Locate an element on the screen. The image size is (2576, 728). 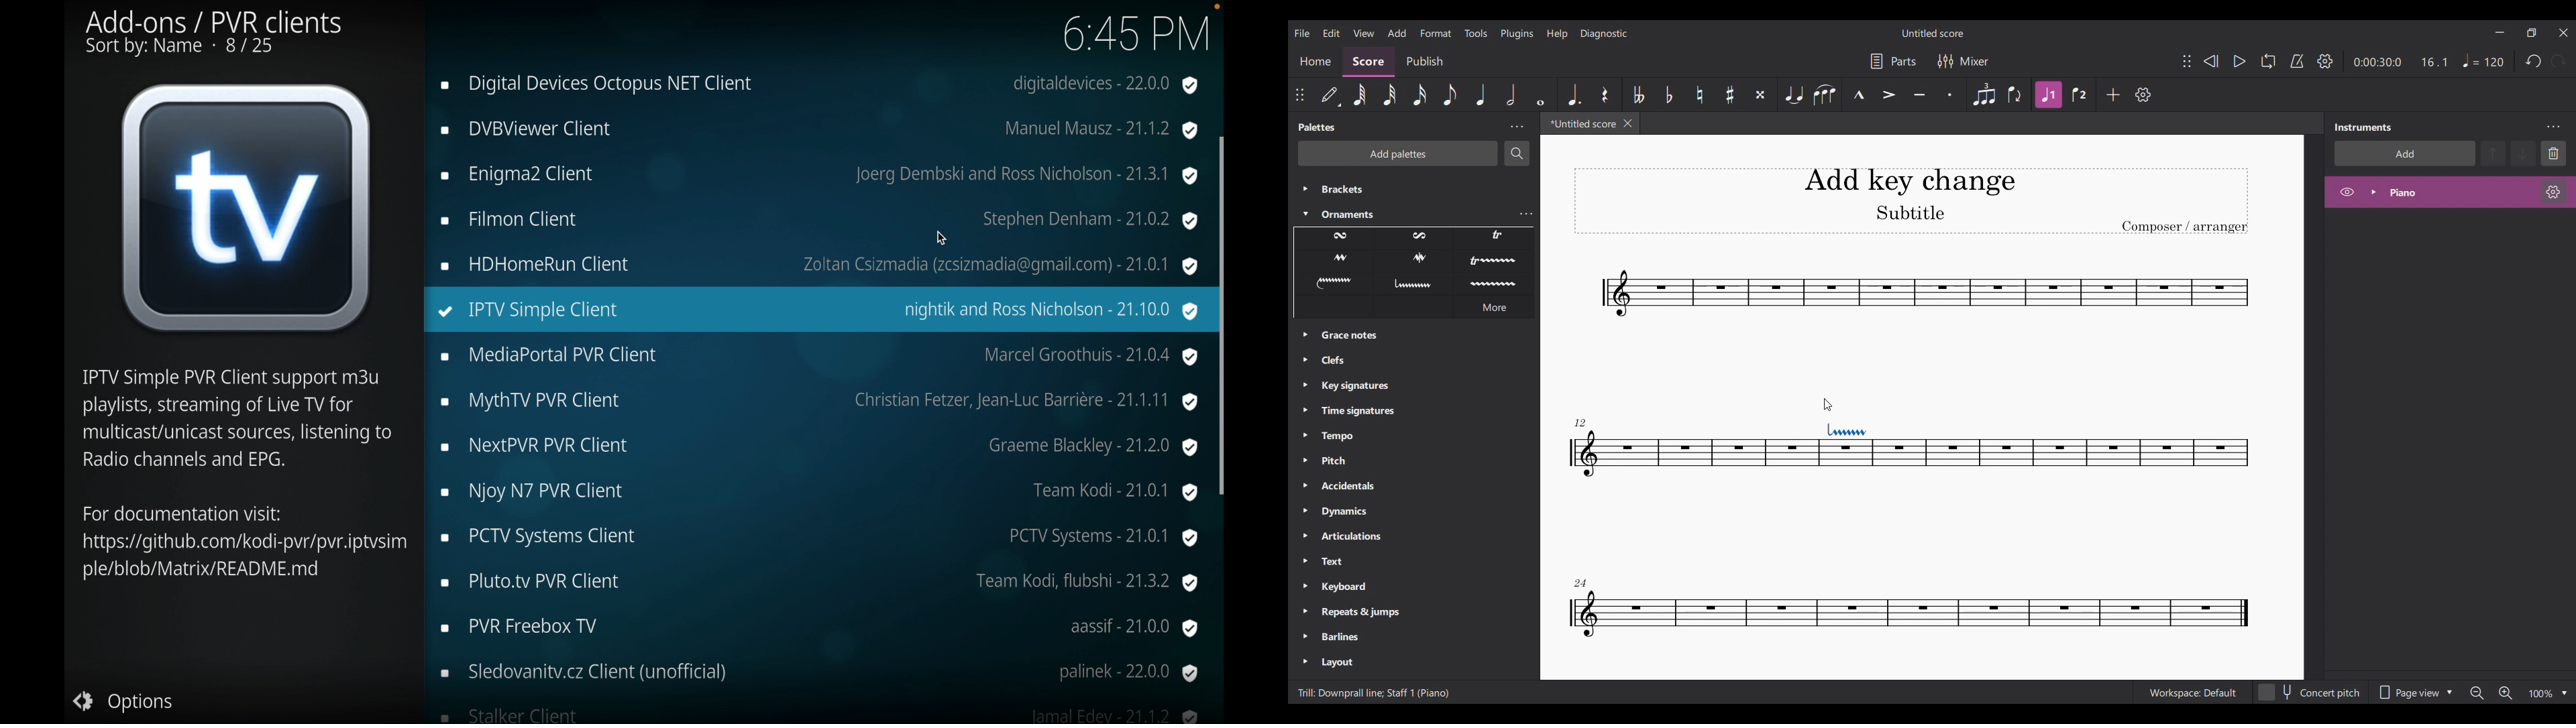
More ornament options is located at coordinates (1494, 307).